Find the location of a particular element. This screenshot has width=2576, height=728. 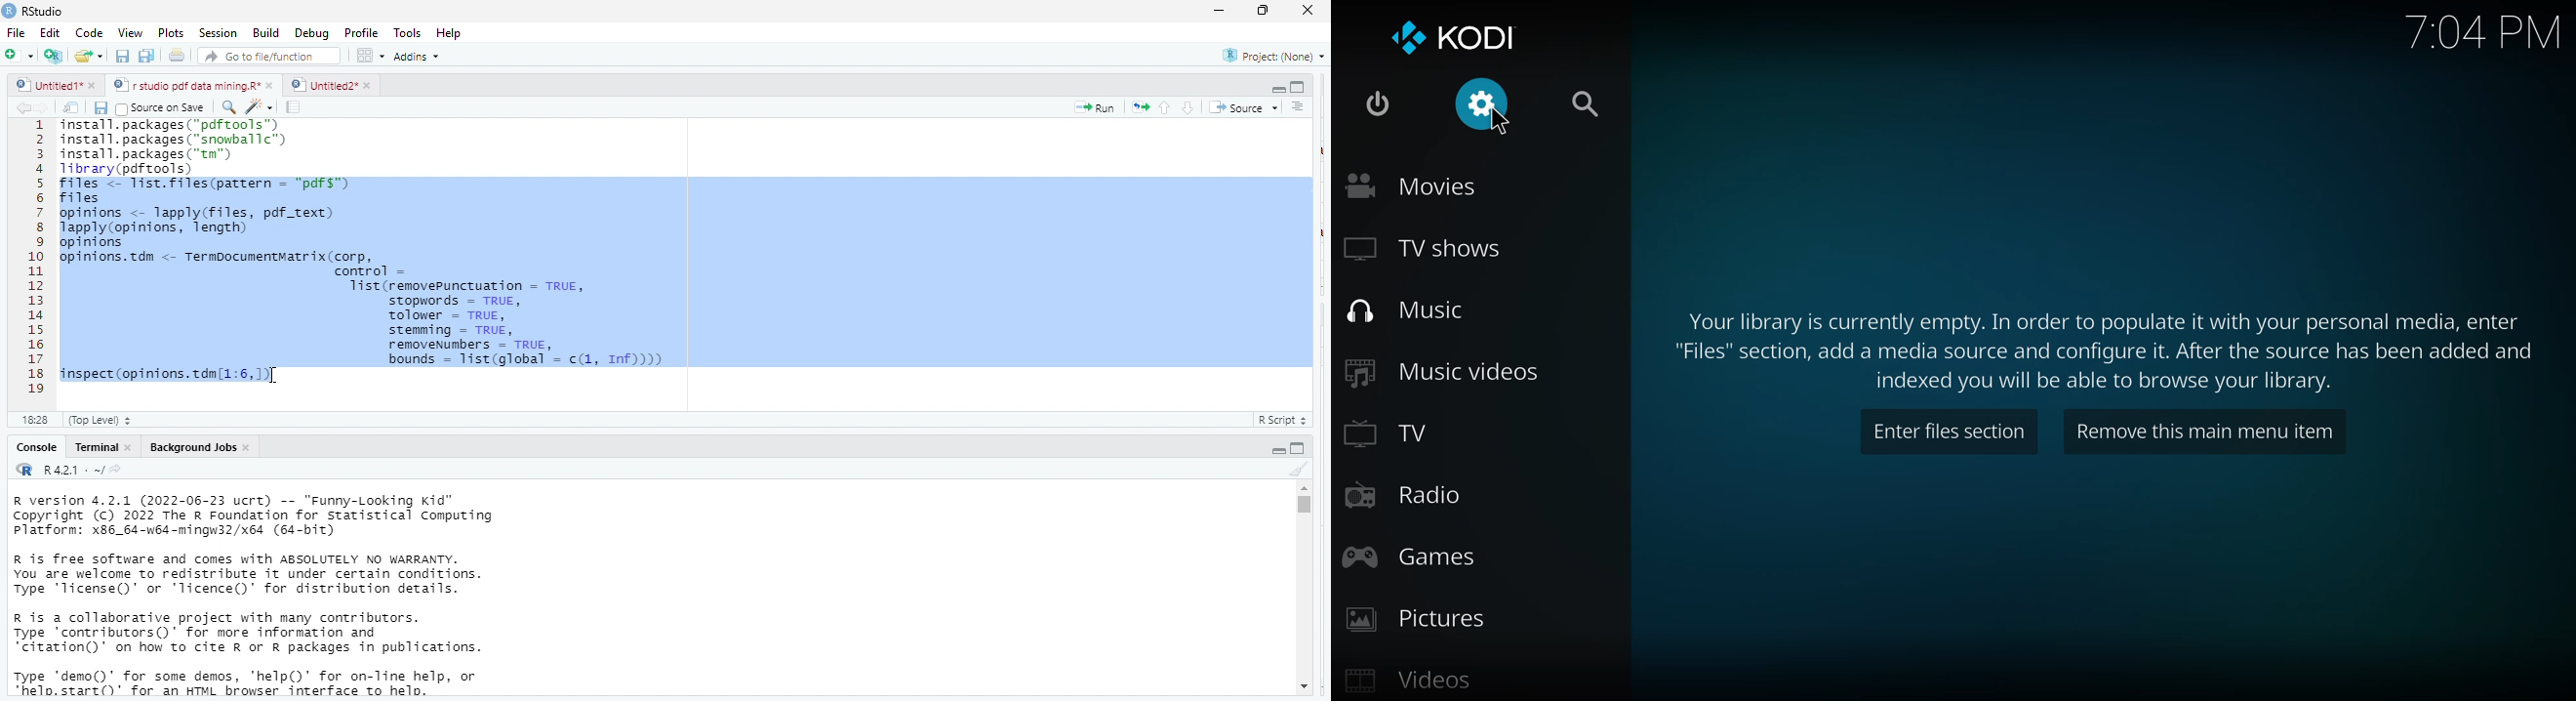

123a5E78910111213141516171819 is located at coordinates (36, 259).